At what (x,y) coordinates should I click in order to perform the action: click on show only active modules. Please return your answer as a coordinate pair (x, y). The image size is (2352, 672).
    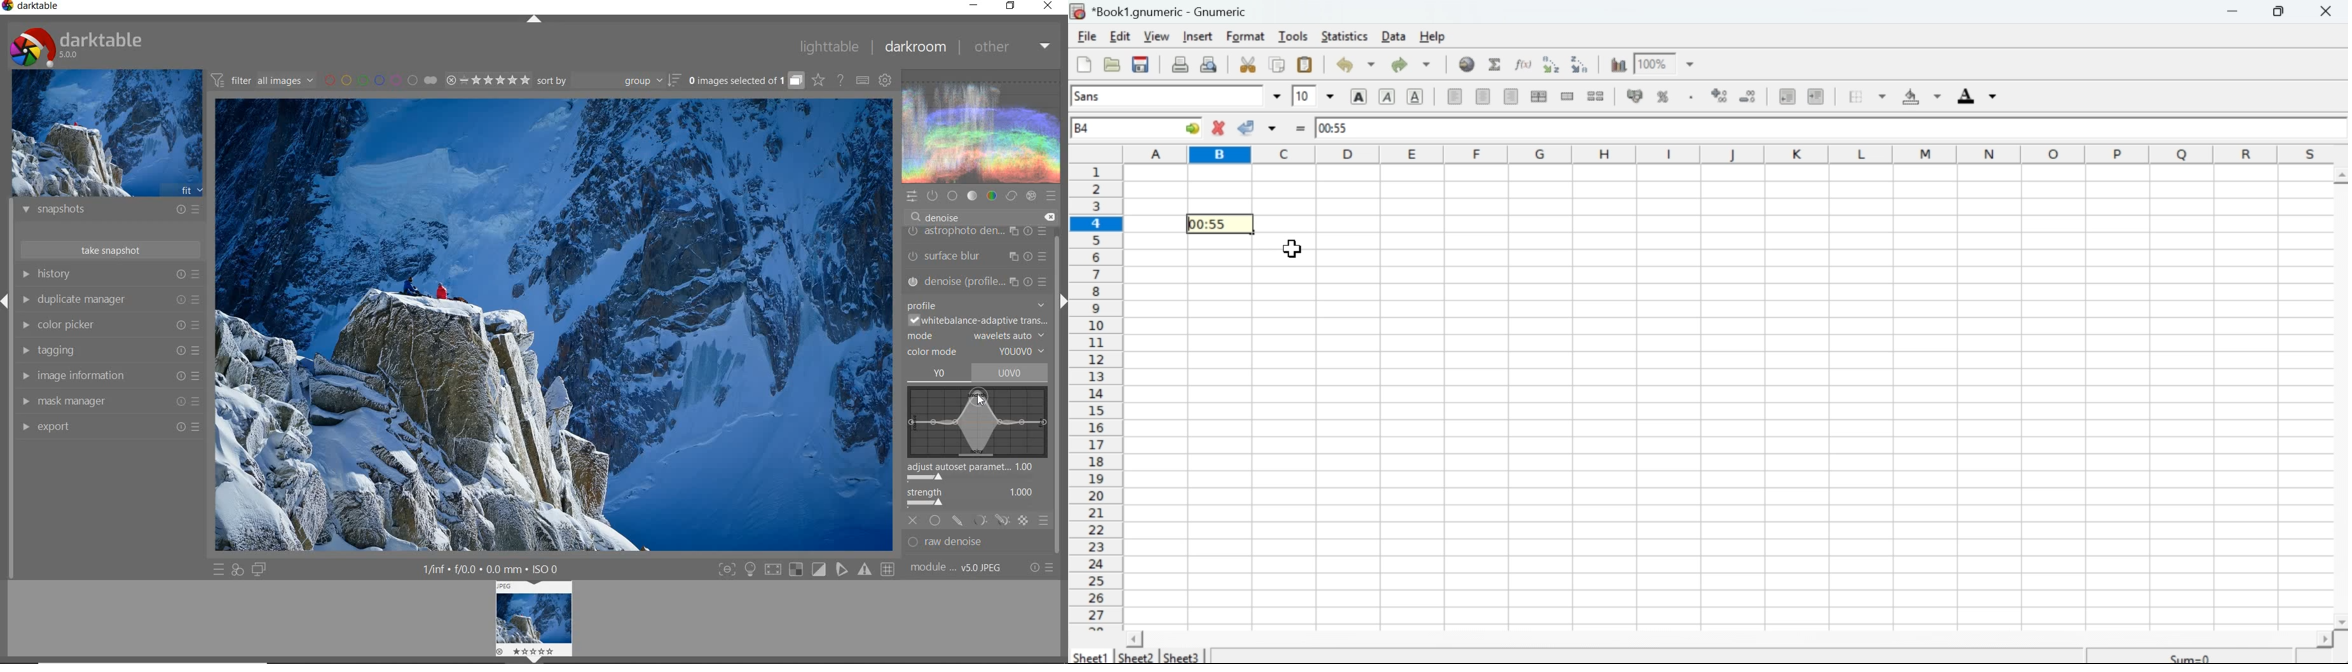
    Looking at the image, I should click on (932, 196).